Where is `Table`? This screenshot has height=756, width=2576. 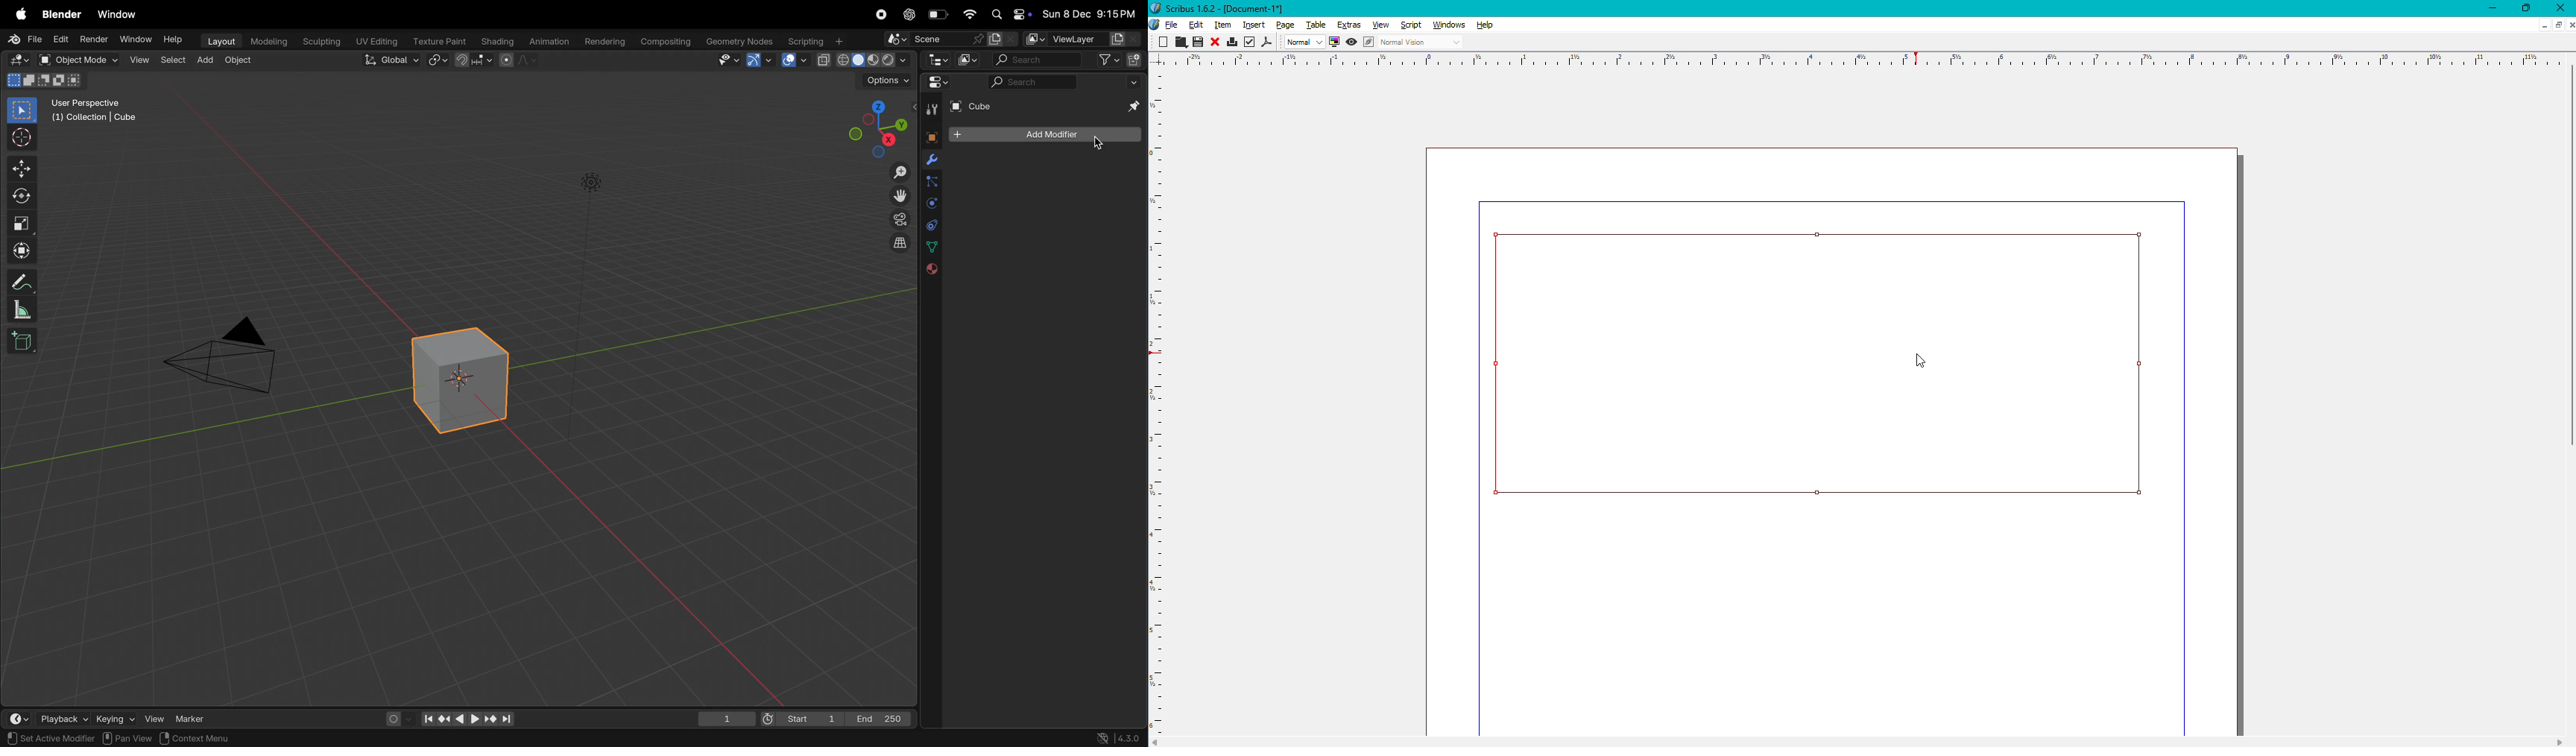
Table is located at coordinates (1314, 25).